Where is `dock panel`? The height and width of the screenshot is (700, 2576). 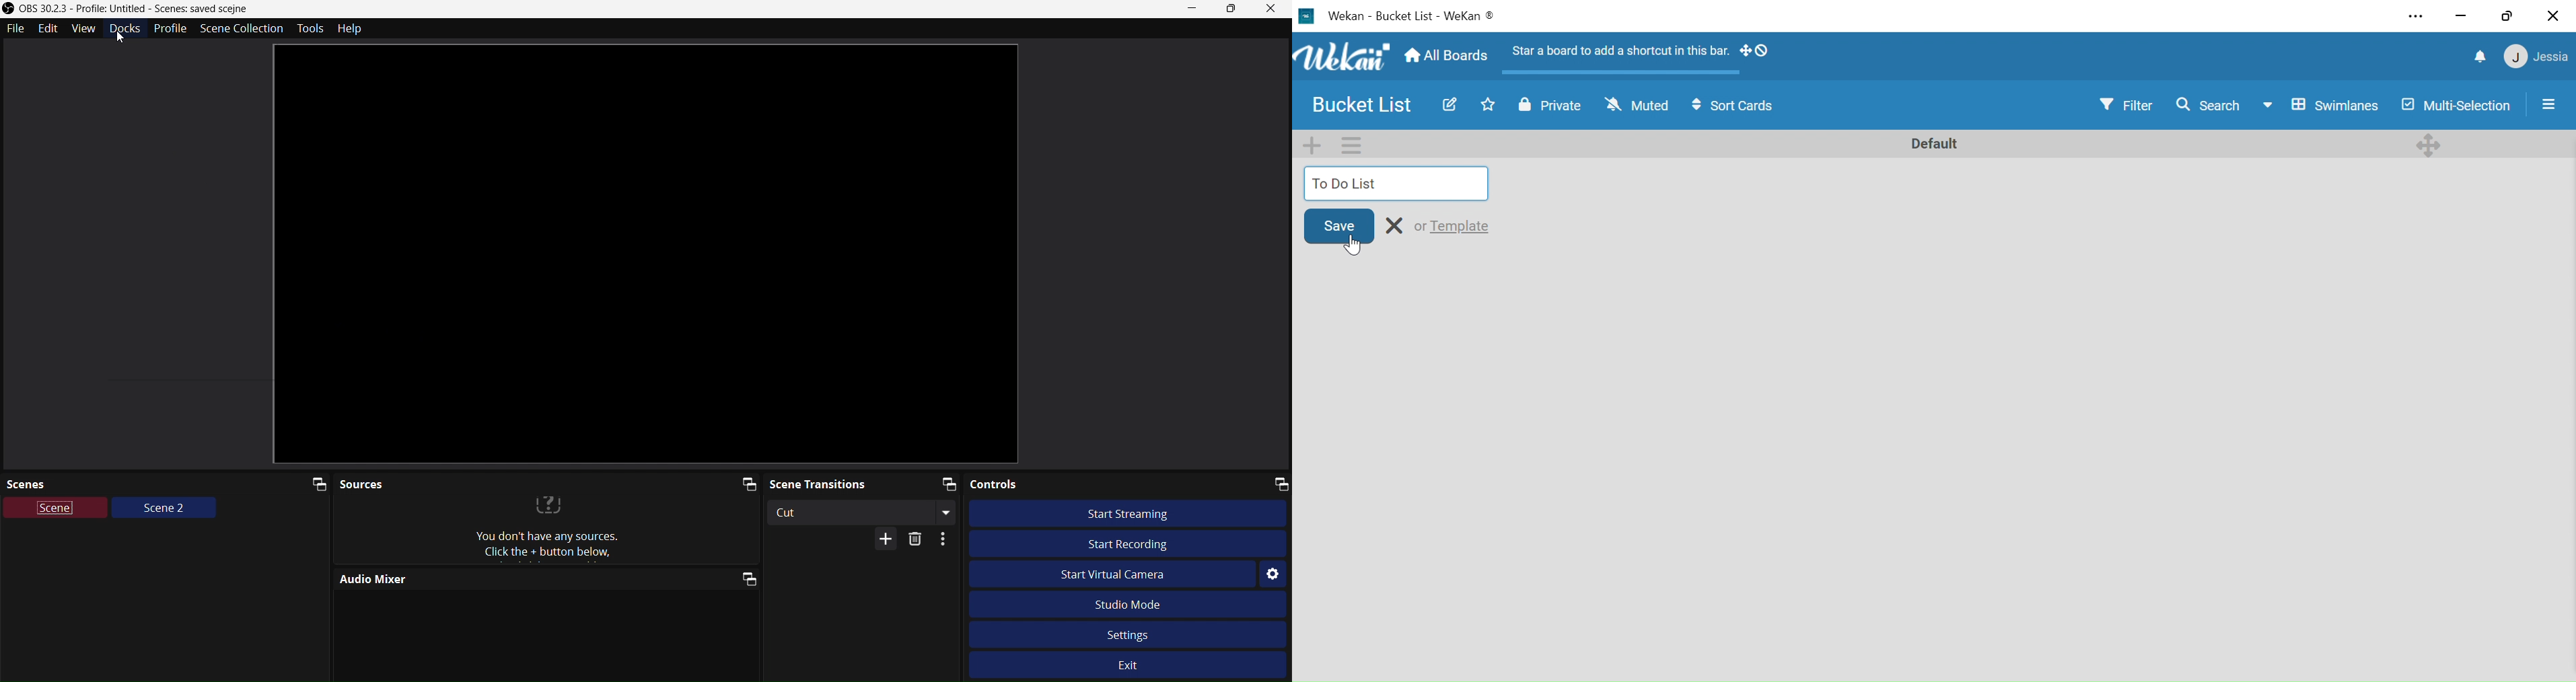 dock panel is located at coordinates (746, 578).